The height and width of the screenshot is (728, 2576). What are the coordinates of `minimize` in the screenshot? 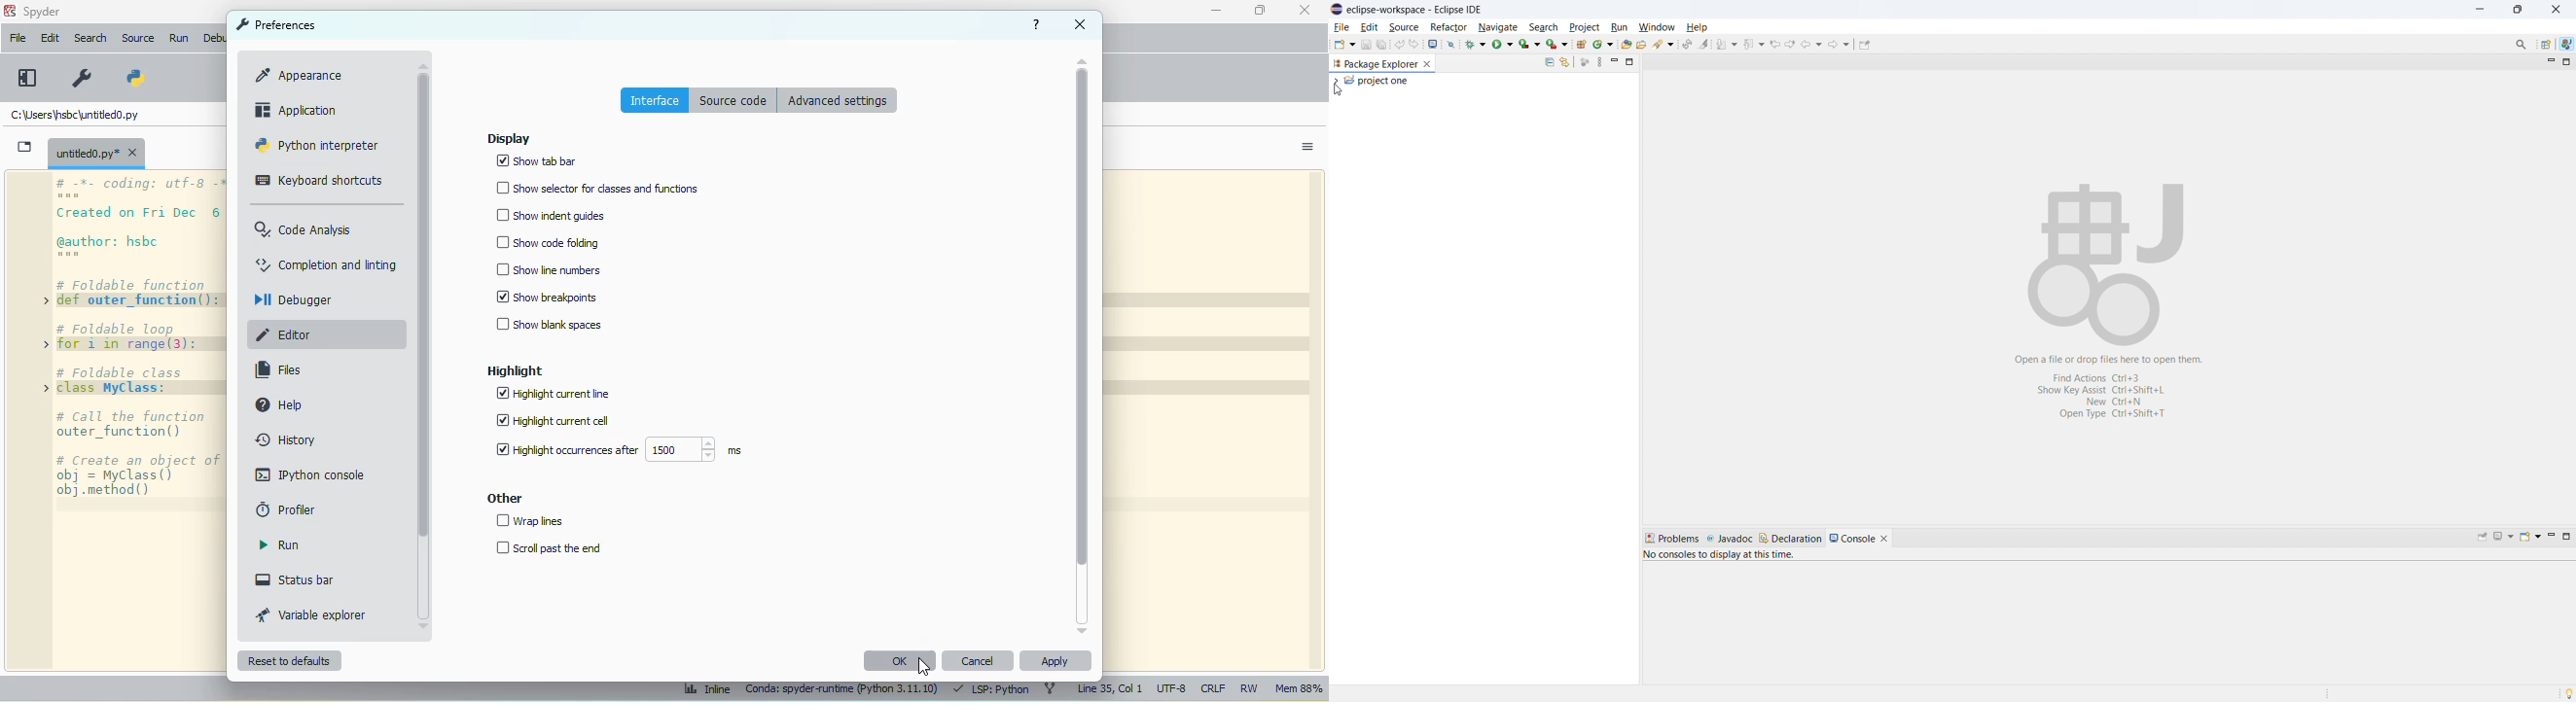 It's located at (1215, 11).